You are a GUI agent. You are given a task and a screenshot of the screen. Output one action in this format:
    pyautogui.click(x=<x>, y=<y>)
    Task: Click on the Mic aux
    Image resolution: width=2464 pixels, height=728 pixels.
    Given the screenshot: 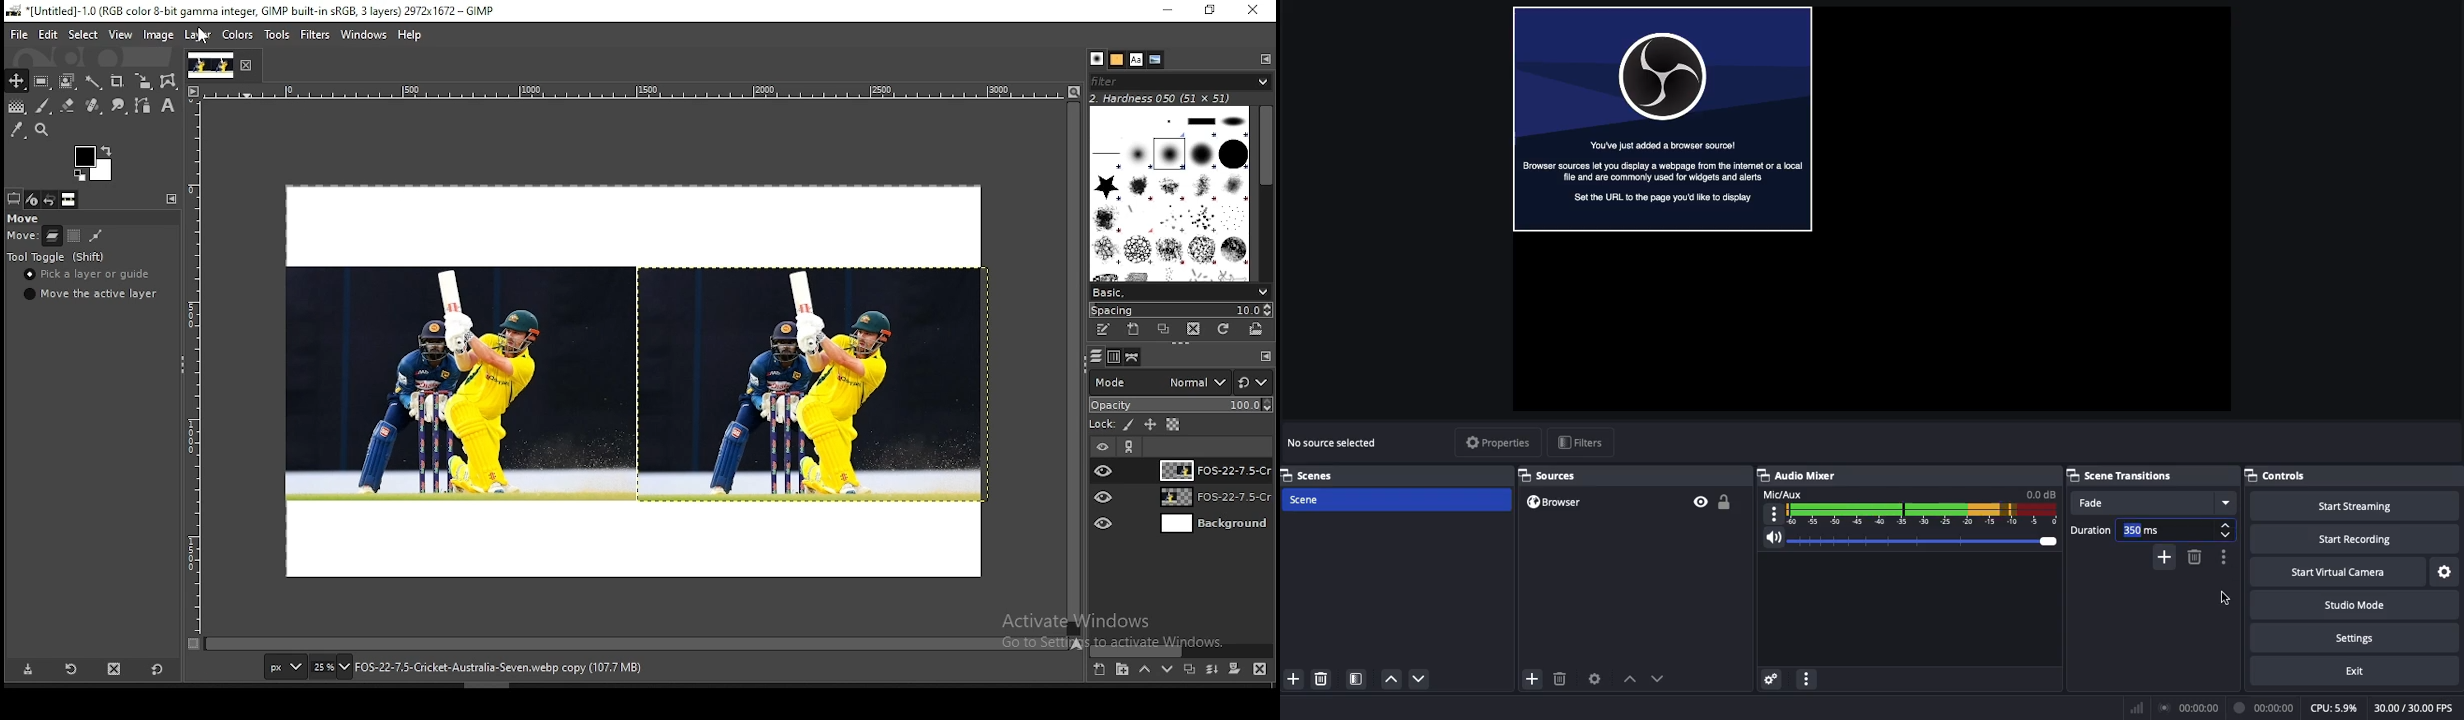 What is the action you would take?
    pyautogui.click(x=1912, y=507)
    